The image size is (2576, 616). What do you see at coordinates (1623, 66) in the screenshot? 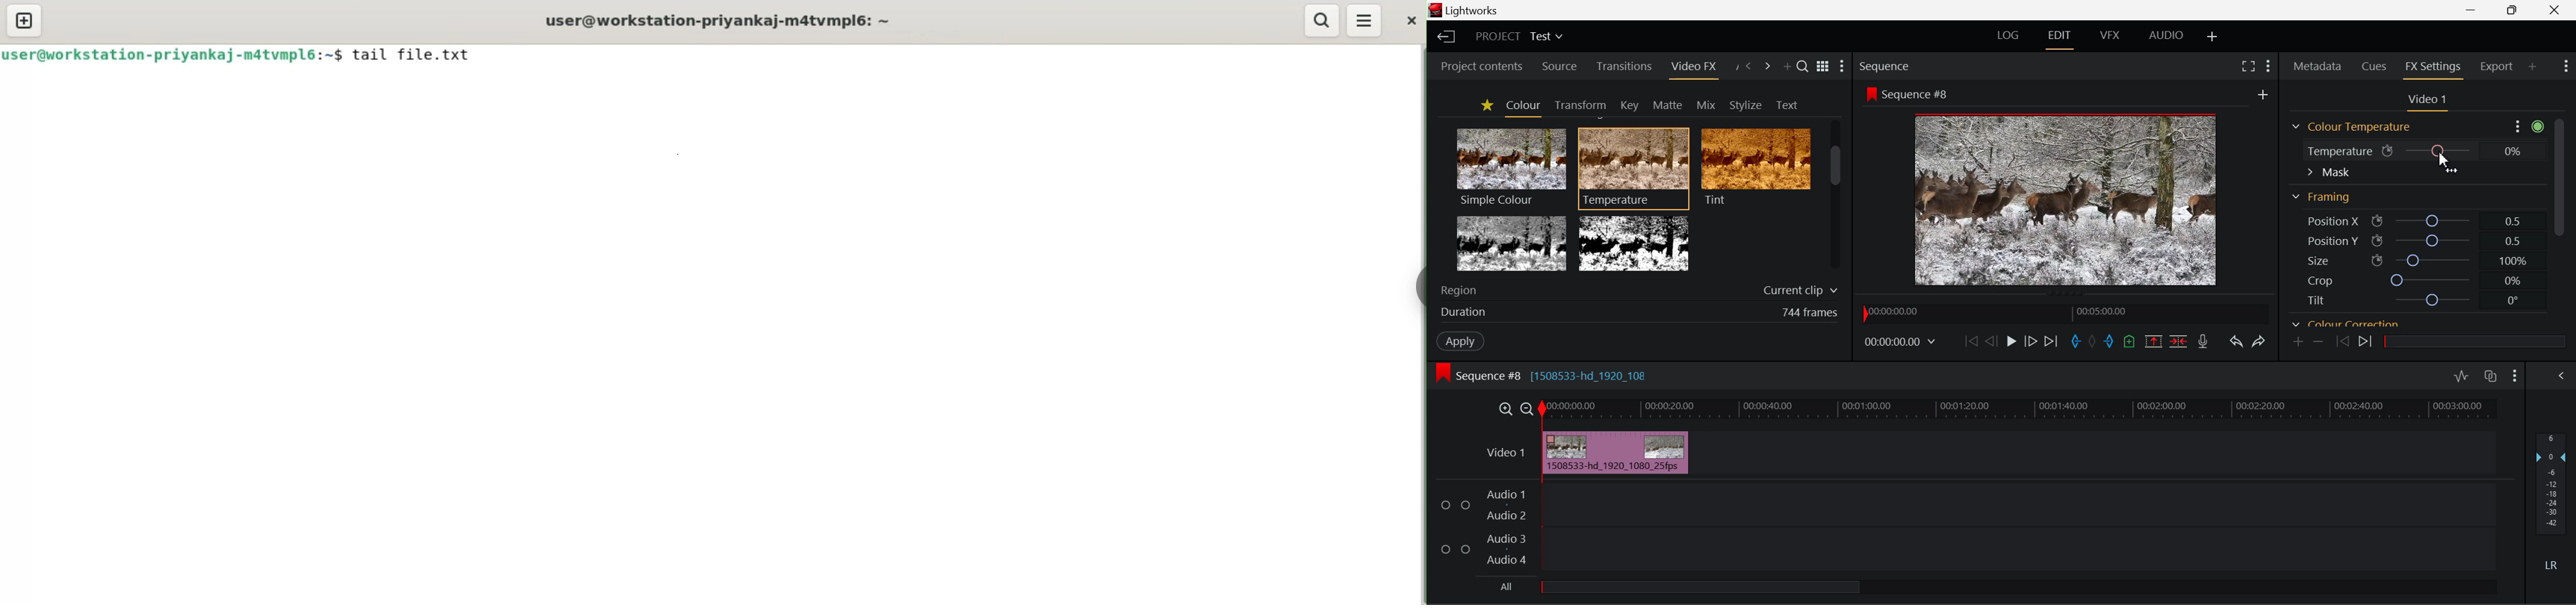
I see `Transitions` at bounding box center [1623, 66].